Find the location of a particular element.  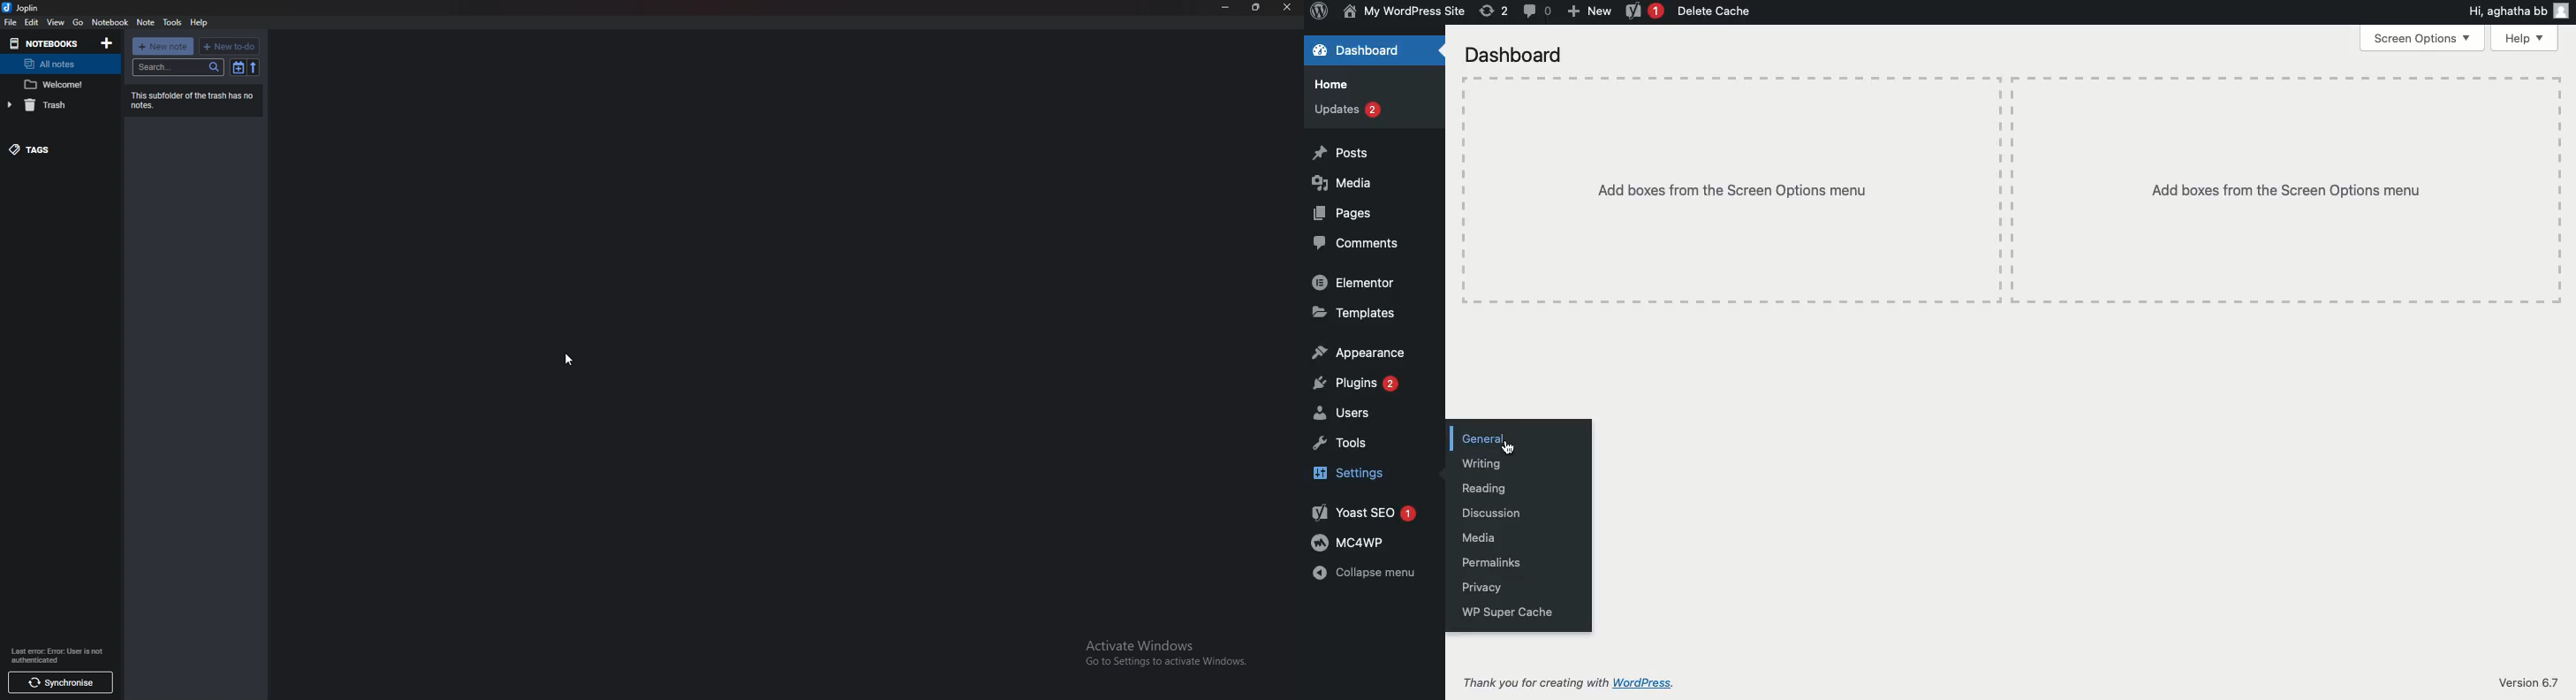

WP super cache is located at coordinates (1506, 612).